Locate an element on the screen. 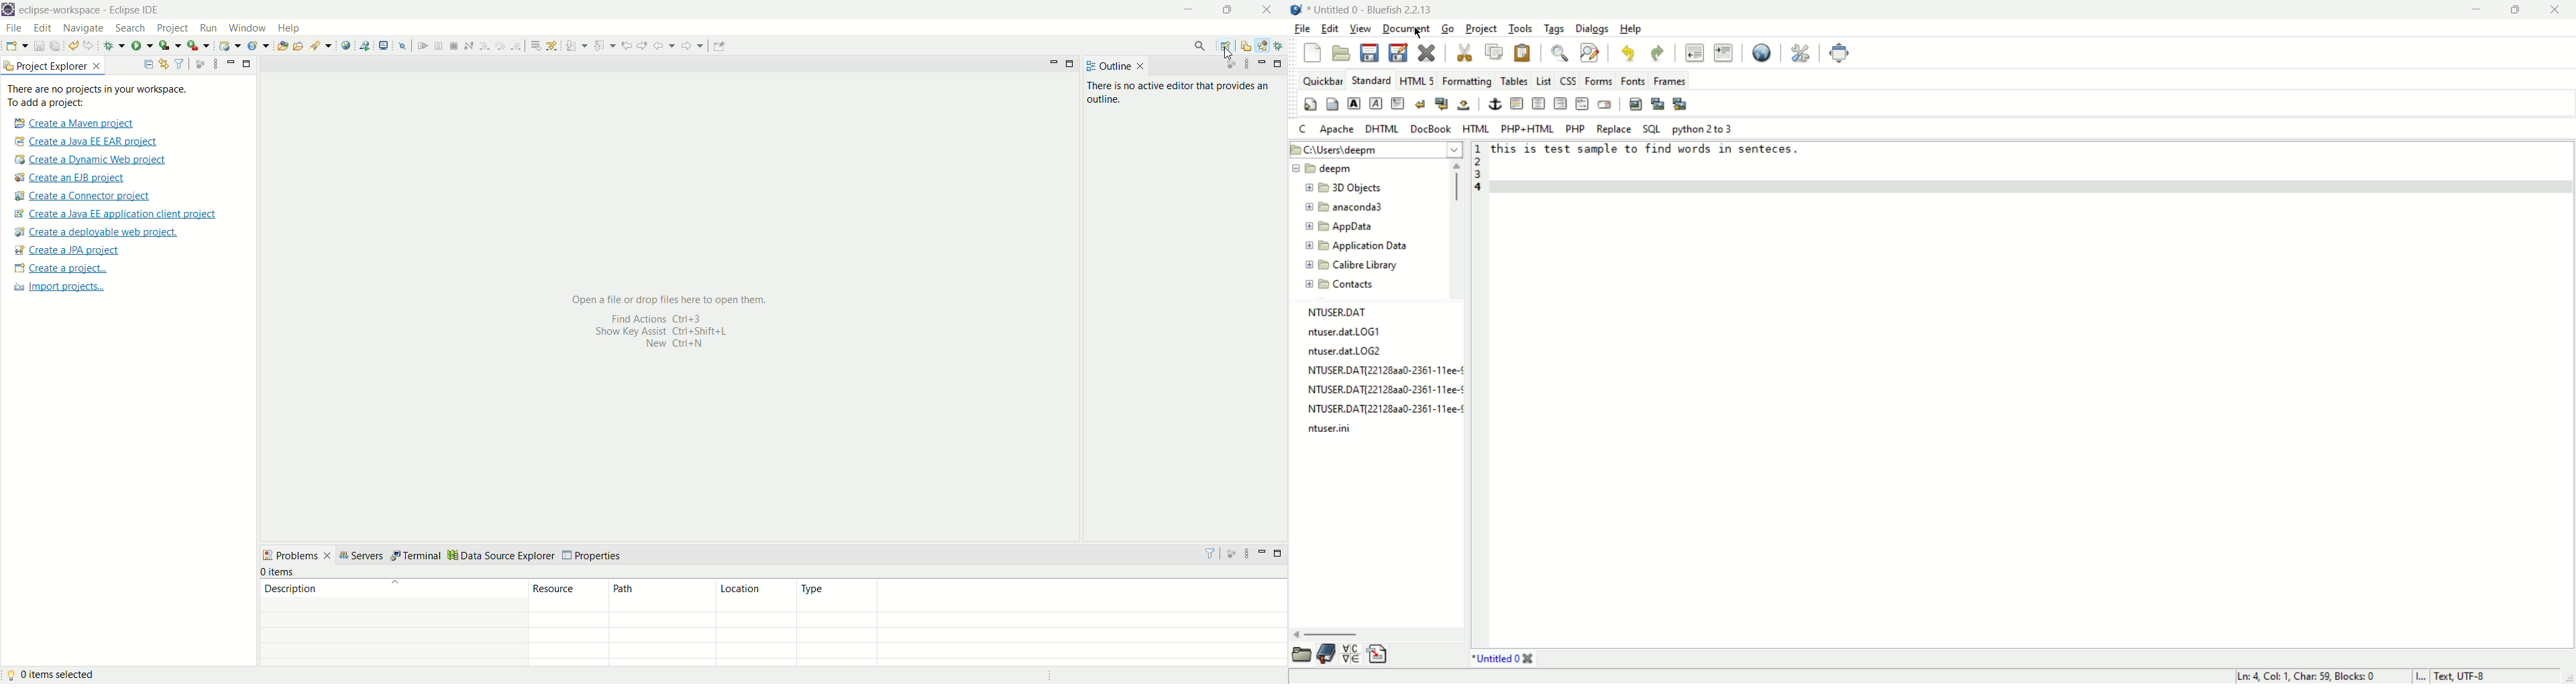 Image resolution: width=2576 pixels, height=700 pixels. cut is located at coordinates (1465, 53).